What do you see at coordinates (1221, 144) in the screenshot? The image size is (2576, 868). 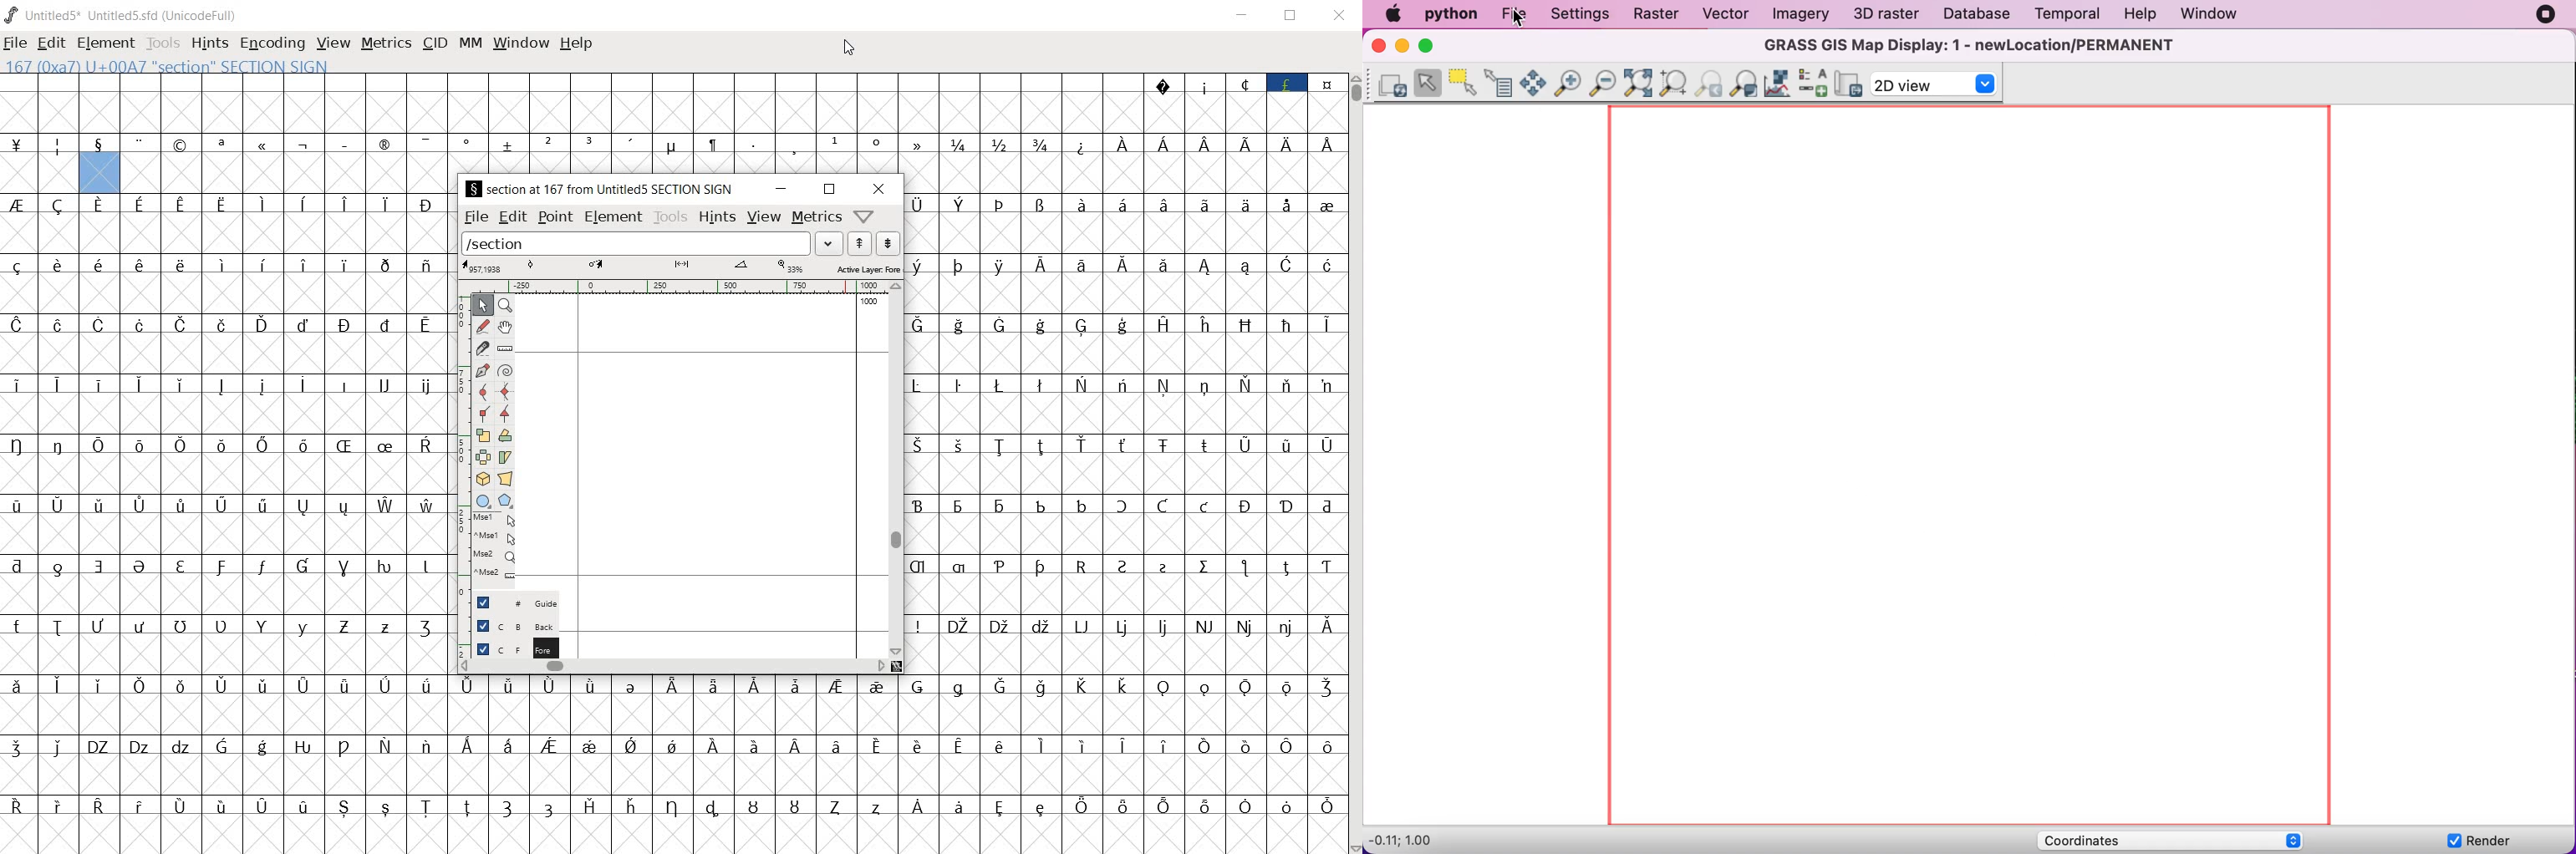 I see `special letters` at bounding box center [1221, 144].